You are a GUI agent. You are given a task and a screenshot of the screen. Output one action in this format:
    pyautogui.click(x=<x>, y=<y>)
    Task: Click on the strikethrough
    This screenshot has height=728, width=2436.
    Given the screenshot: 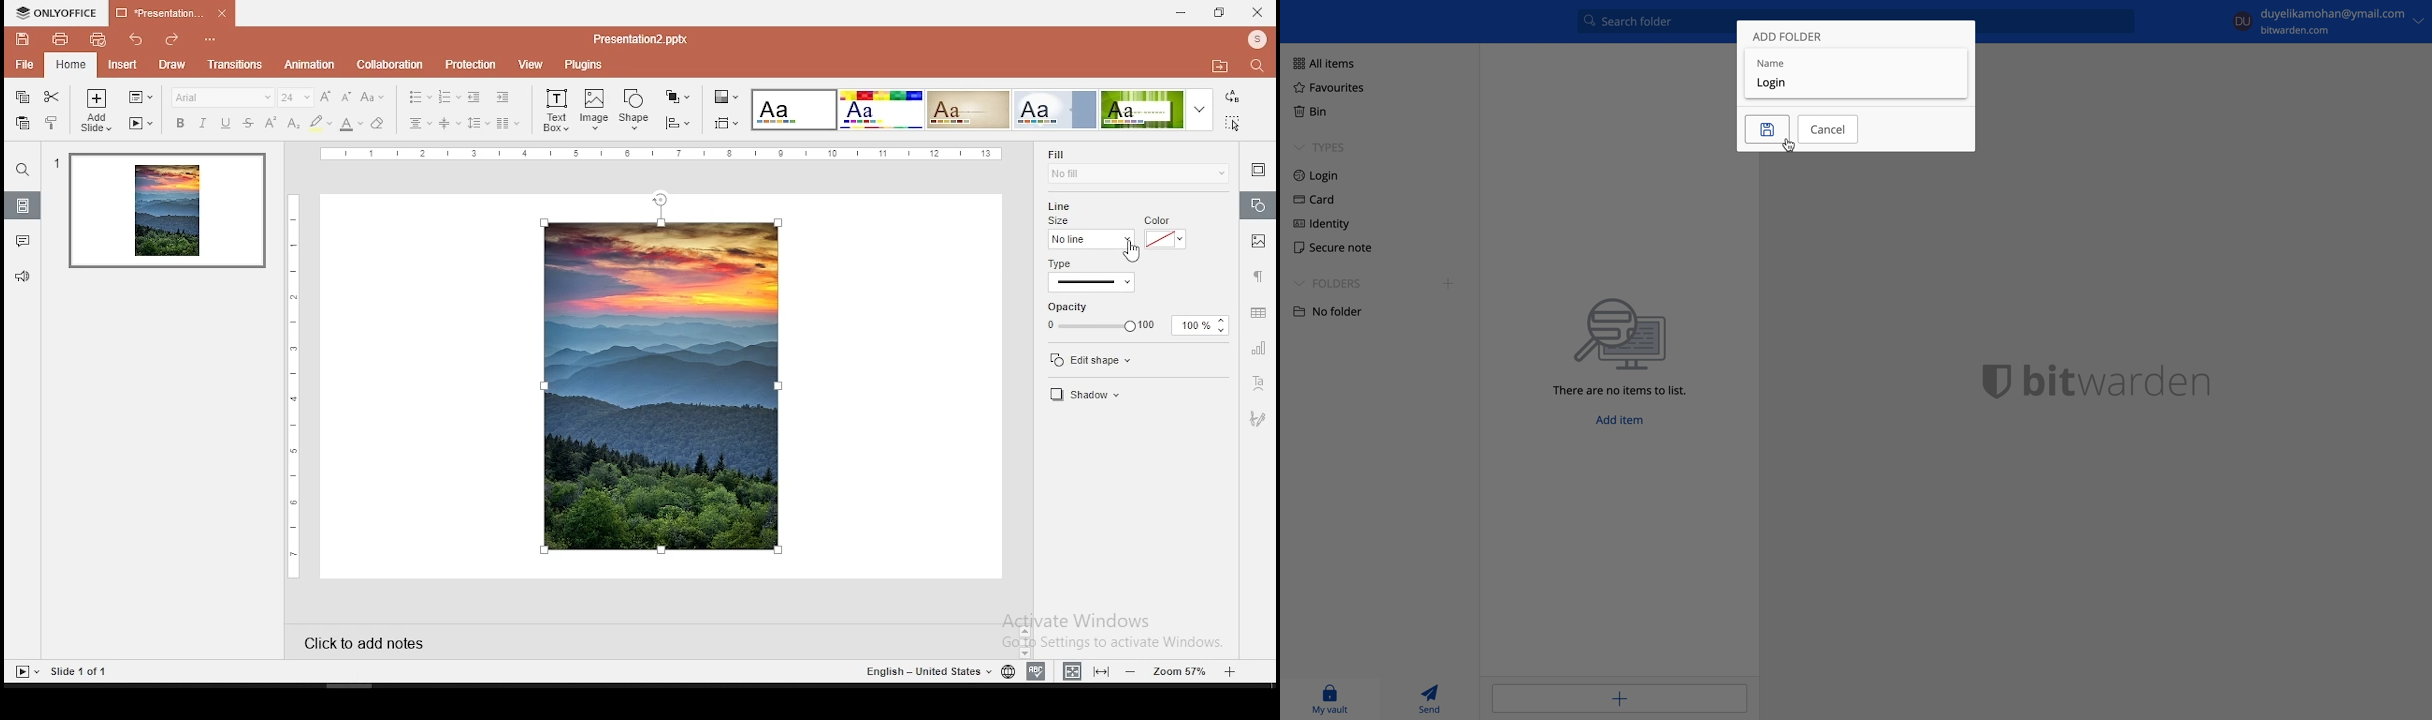 What is the action you would take?
    pyautogui.click(x=249, y=121)
    